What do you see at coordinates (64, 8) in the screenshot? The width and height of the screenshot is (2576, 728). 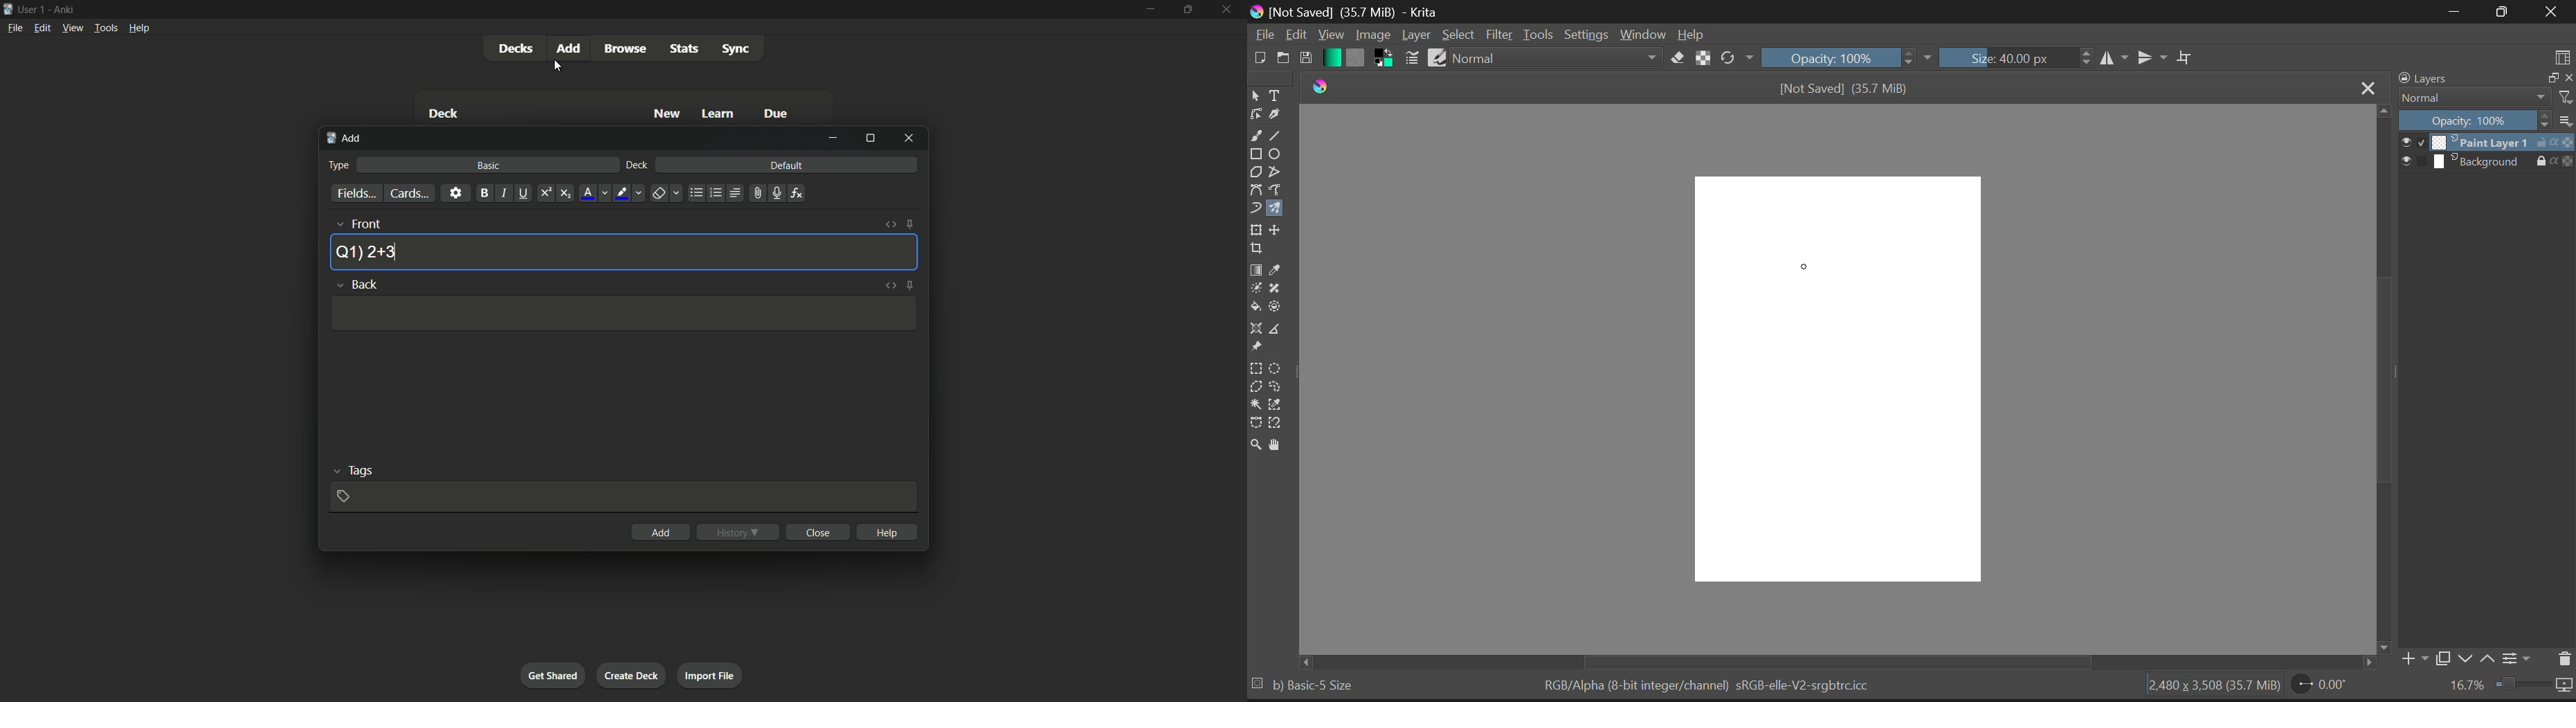 I see `app name` at bounding box center [64, 8].